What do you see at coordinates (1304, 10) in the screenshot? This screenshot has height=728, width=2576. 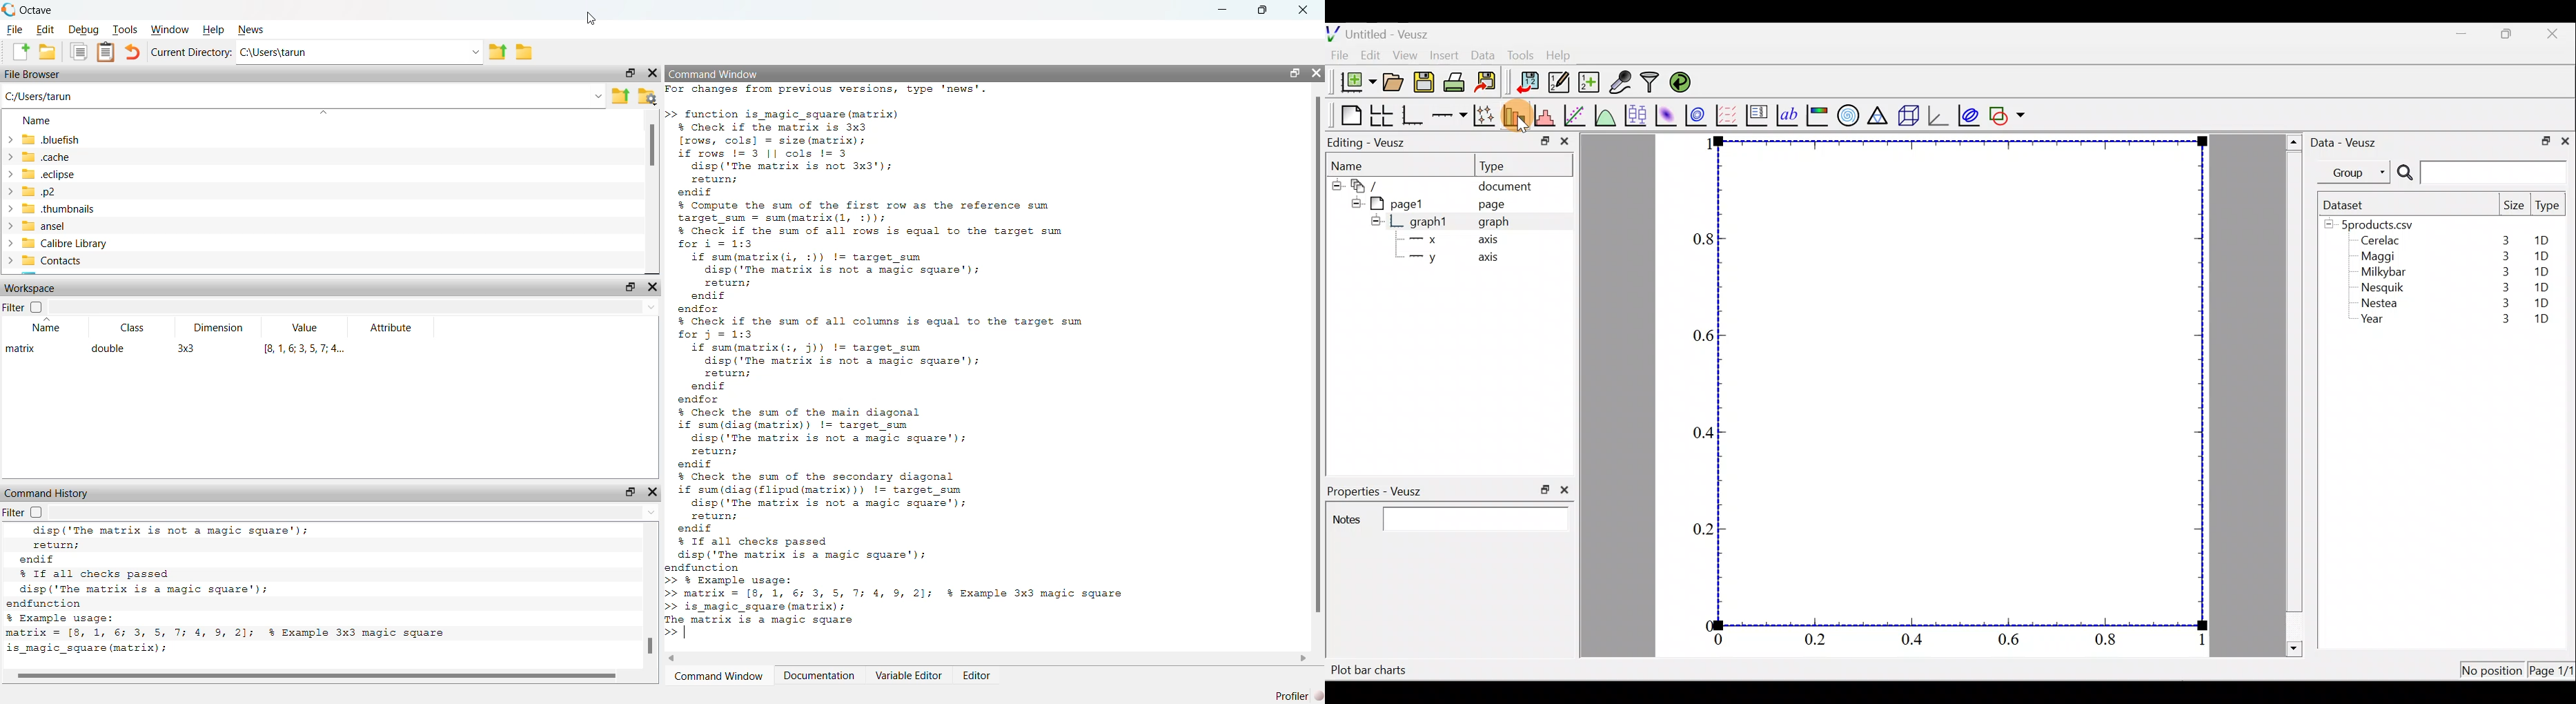 I see `close` at bounding box center [1304, 10].